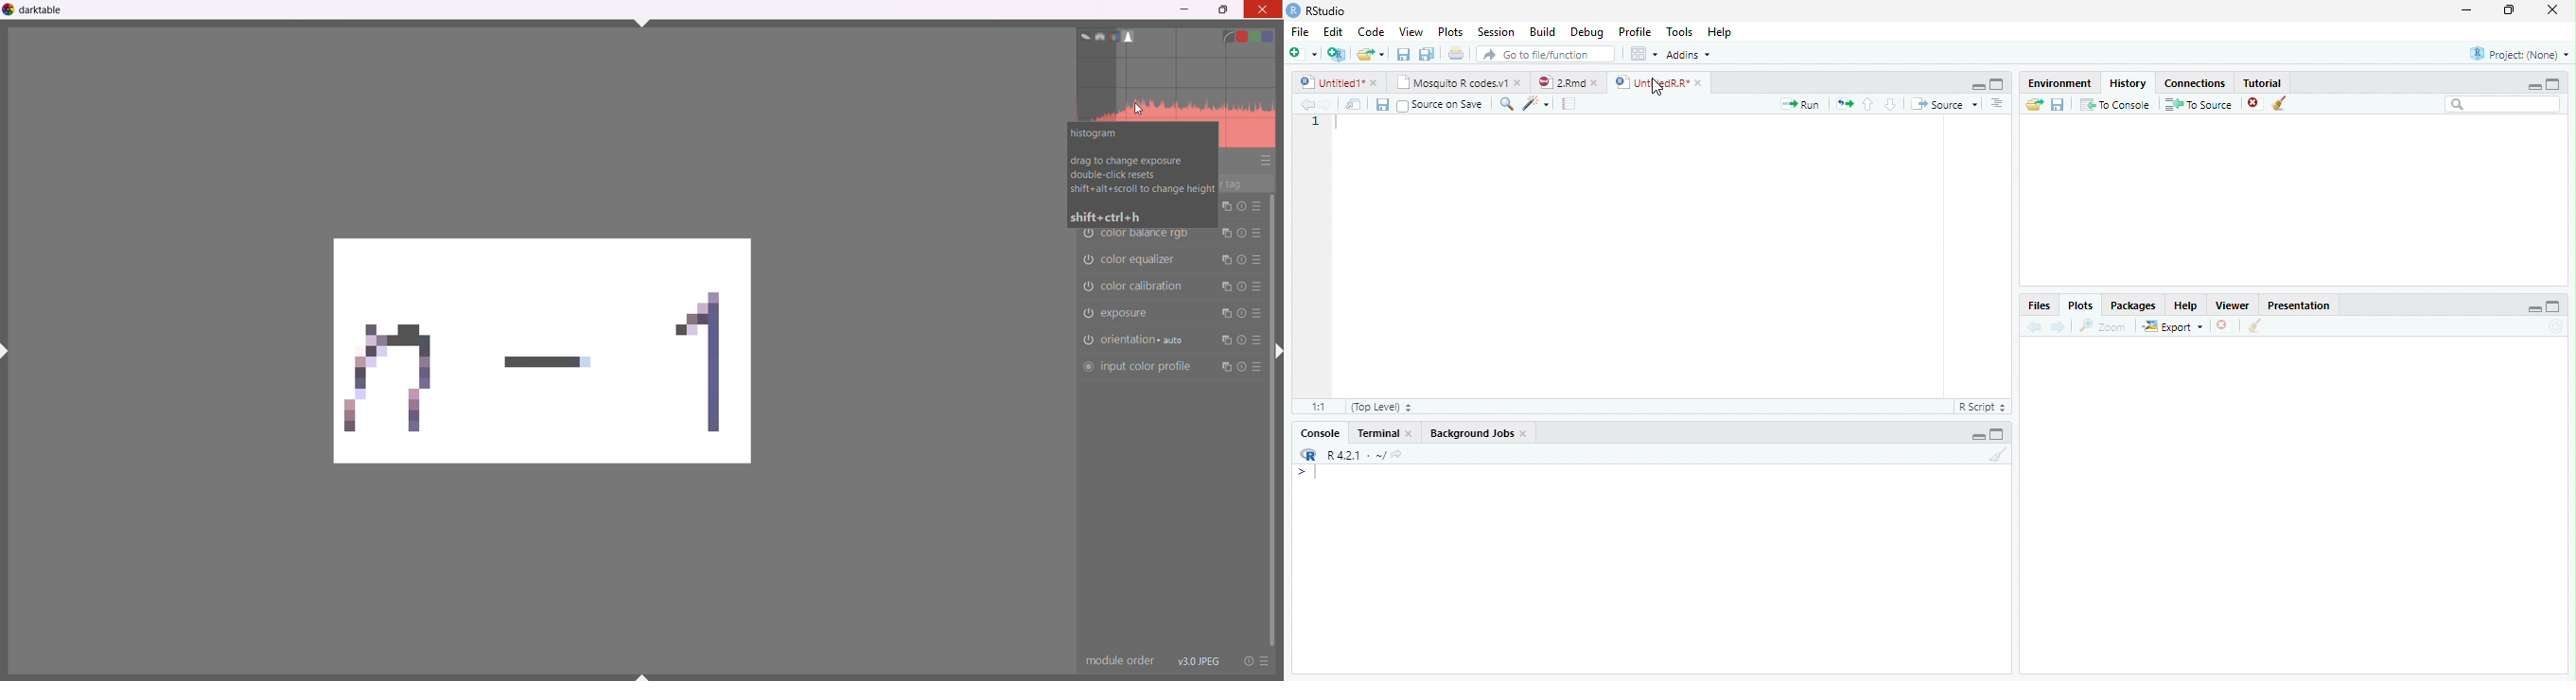 This screenshot has width=2576, height=700. Describe the element at coordinates (1524, 433) in the screenshot. I see `Close` at that location.